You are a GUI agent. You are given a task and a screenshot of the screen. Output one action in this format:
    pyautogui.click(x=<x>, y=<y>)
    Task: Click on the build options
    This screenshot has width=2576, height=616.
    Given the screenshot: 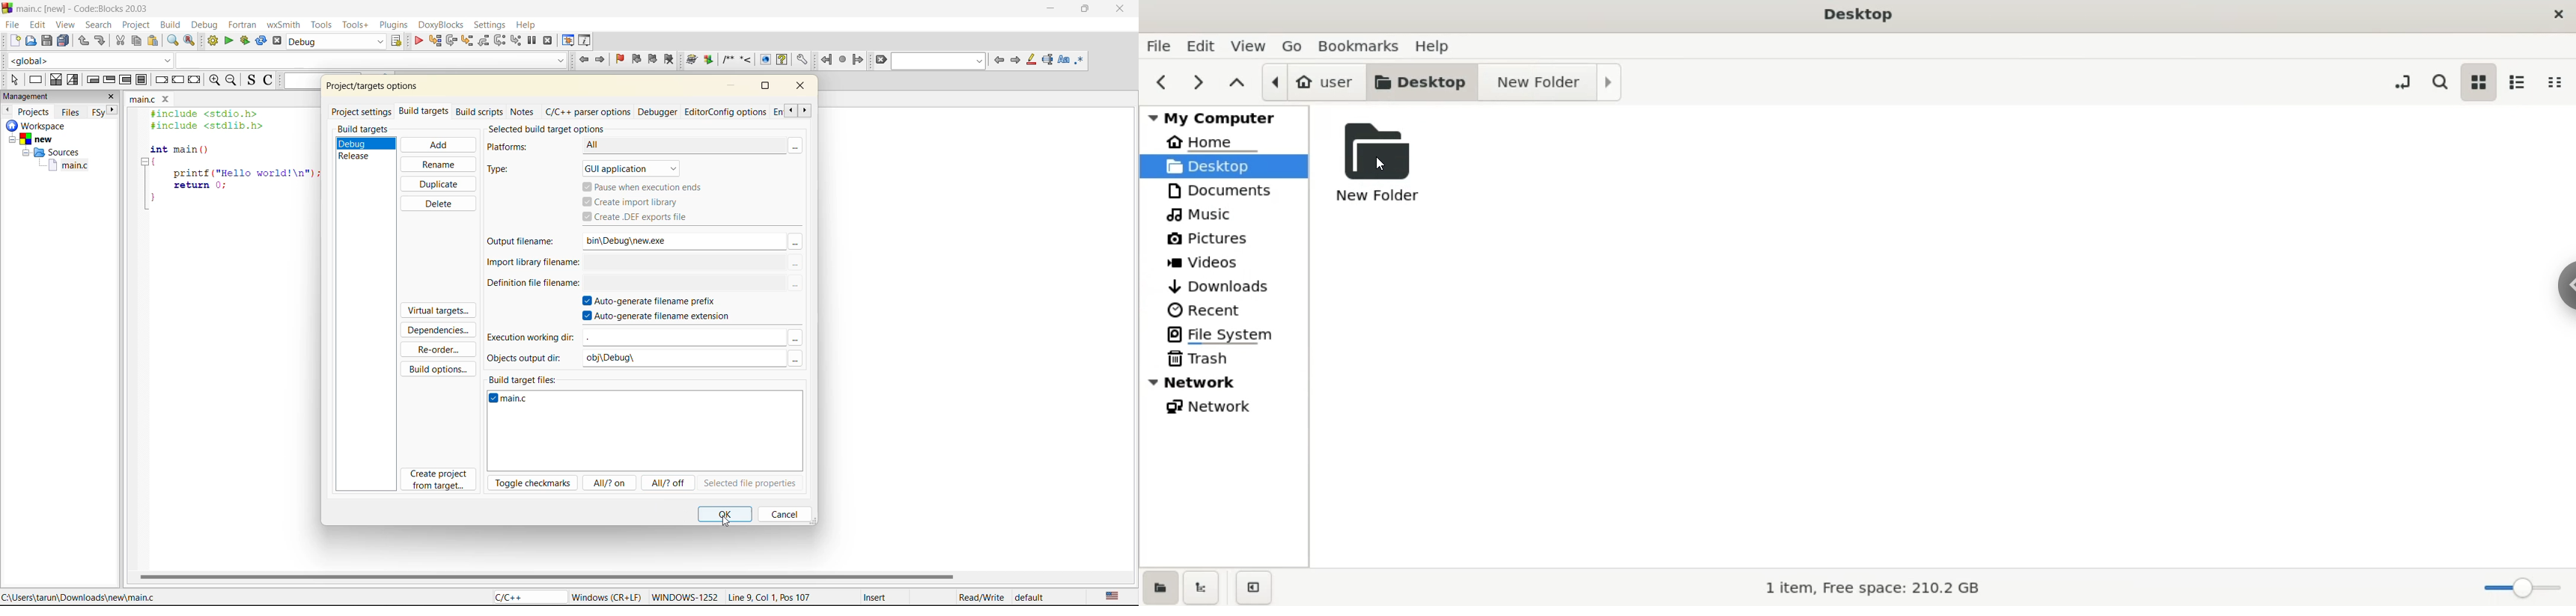 What is the action you would take?
    pyautogui.click(x=441, y=370)
    